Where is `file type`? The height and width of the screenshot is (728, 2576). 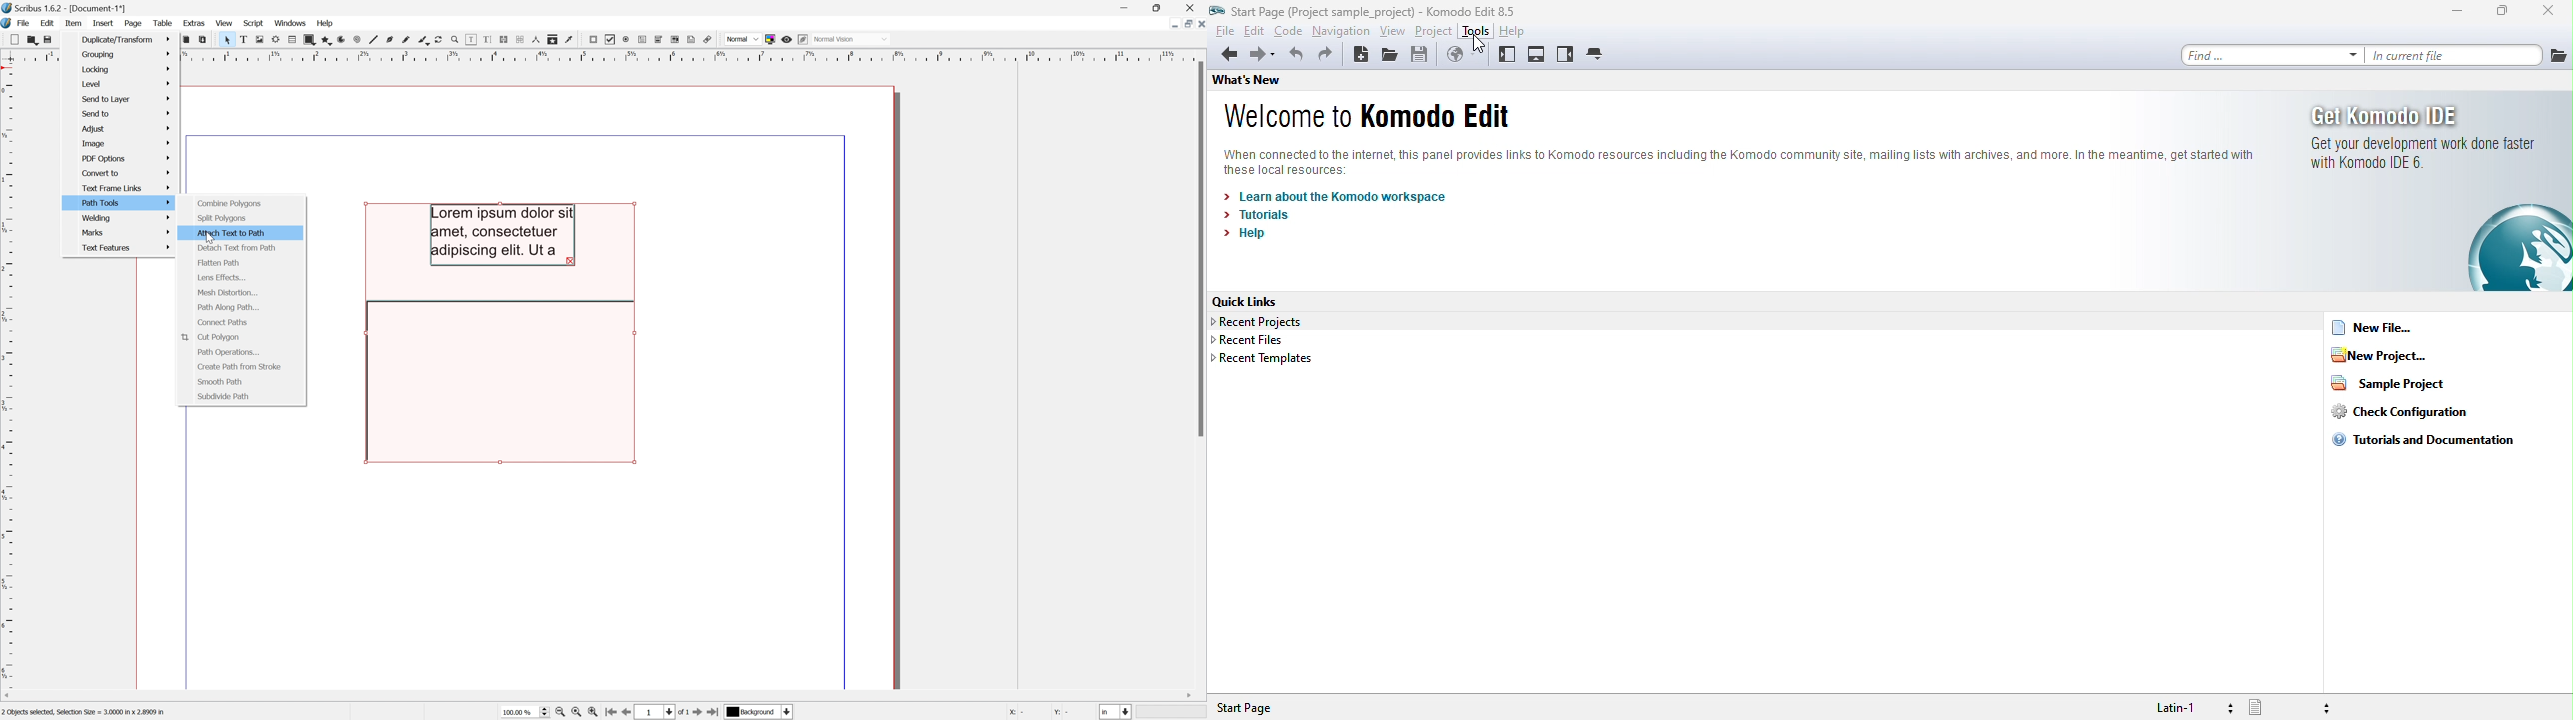
file type is located at coordinates (2293, 707).